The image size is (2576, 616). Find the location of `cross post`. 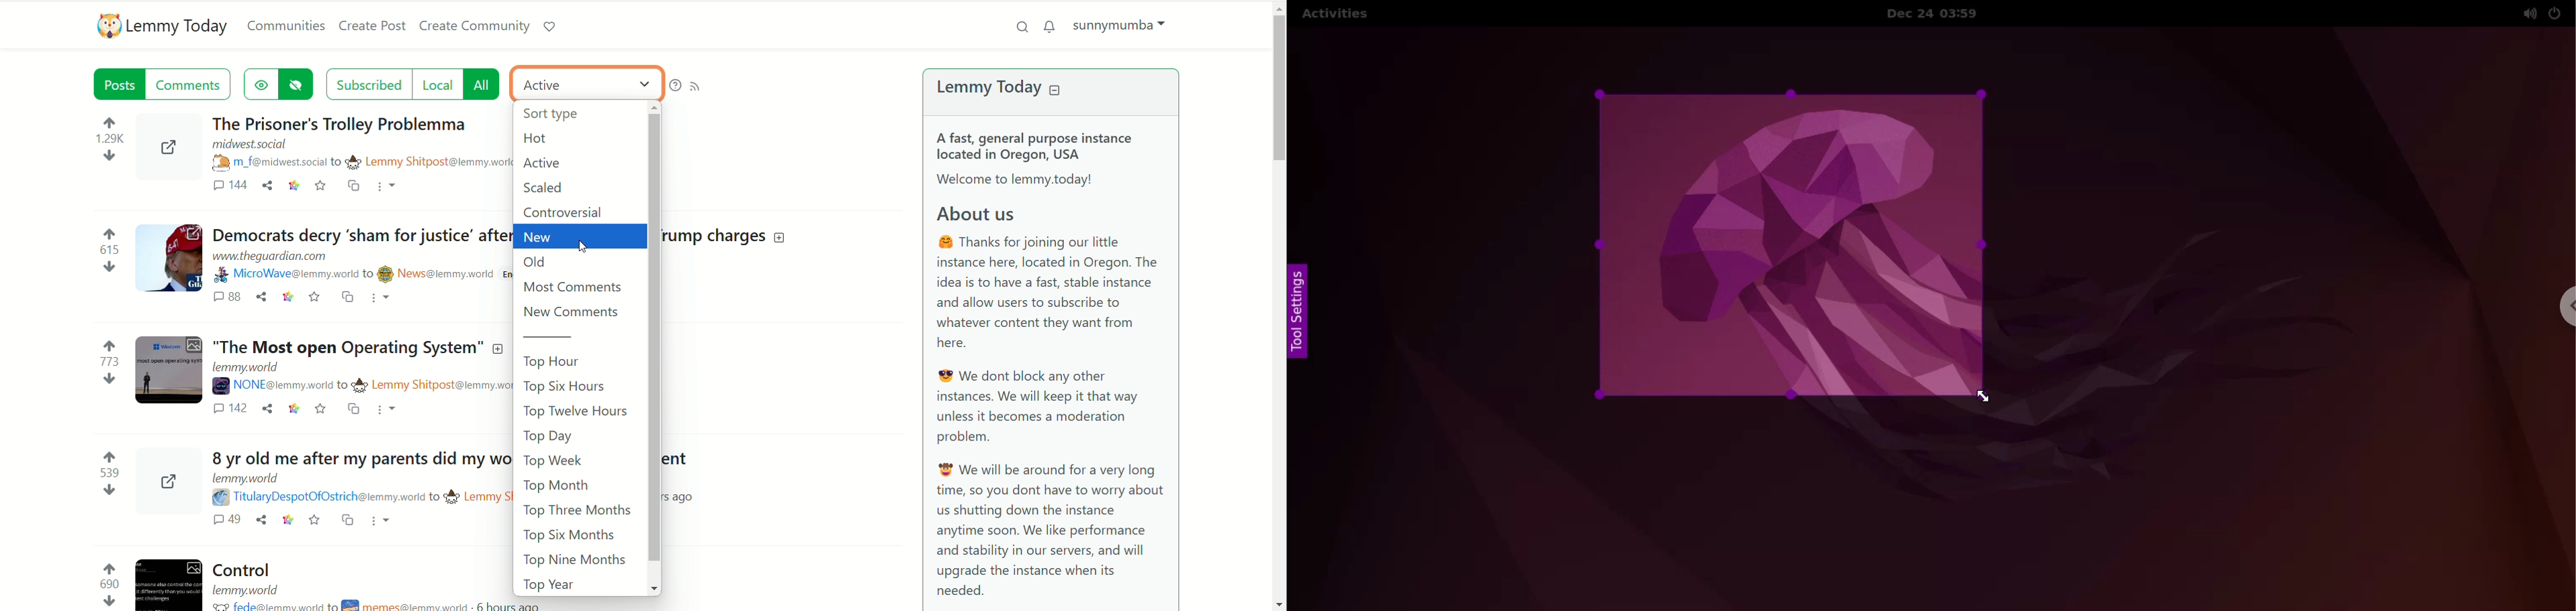

cross post is located at coordinates (349, 521).